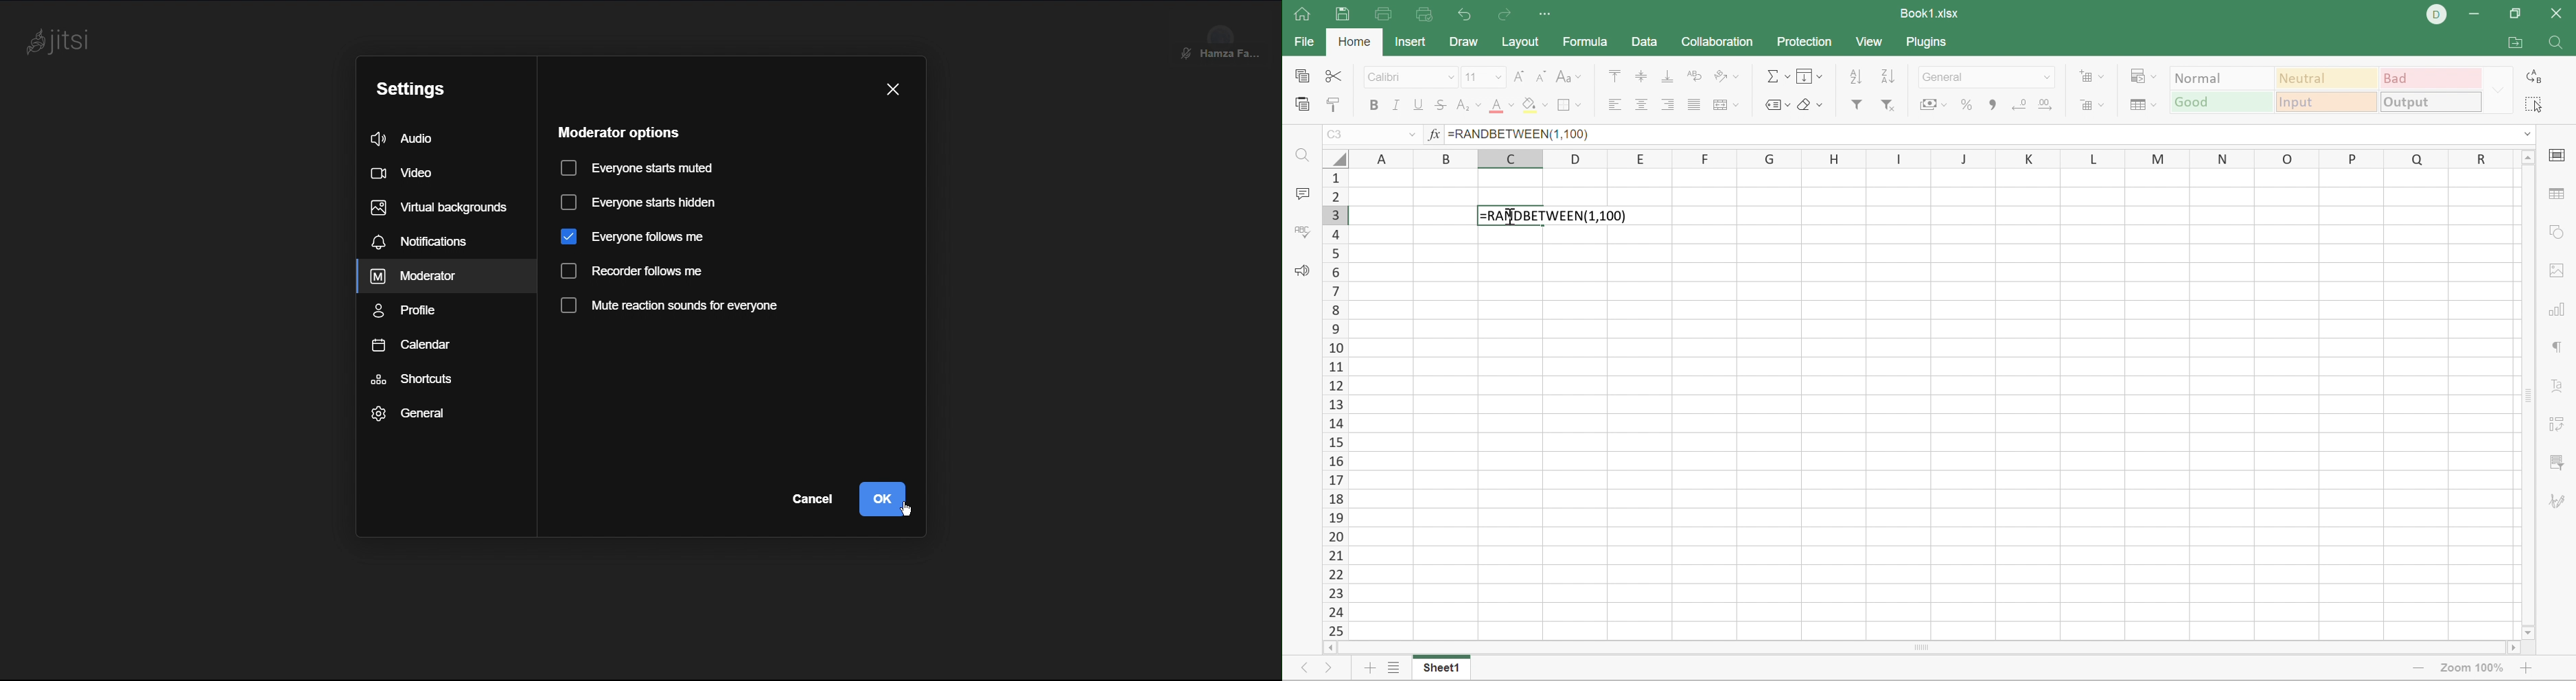 This screenshot has width=2576, height=700. Describe the element at coordinates (1426, 15) in the screenshot. I see `Quick Print` at that location.